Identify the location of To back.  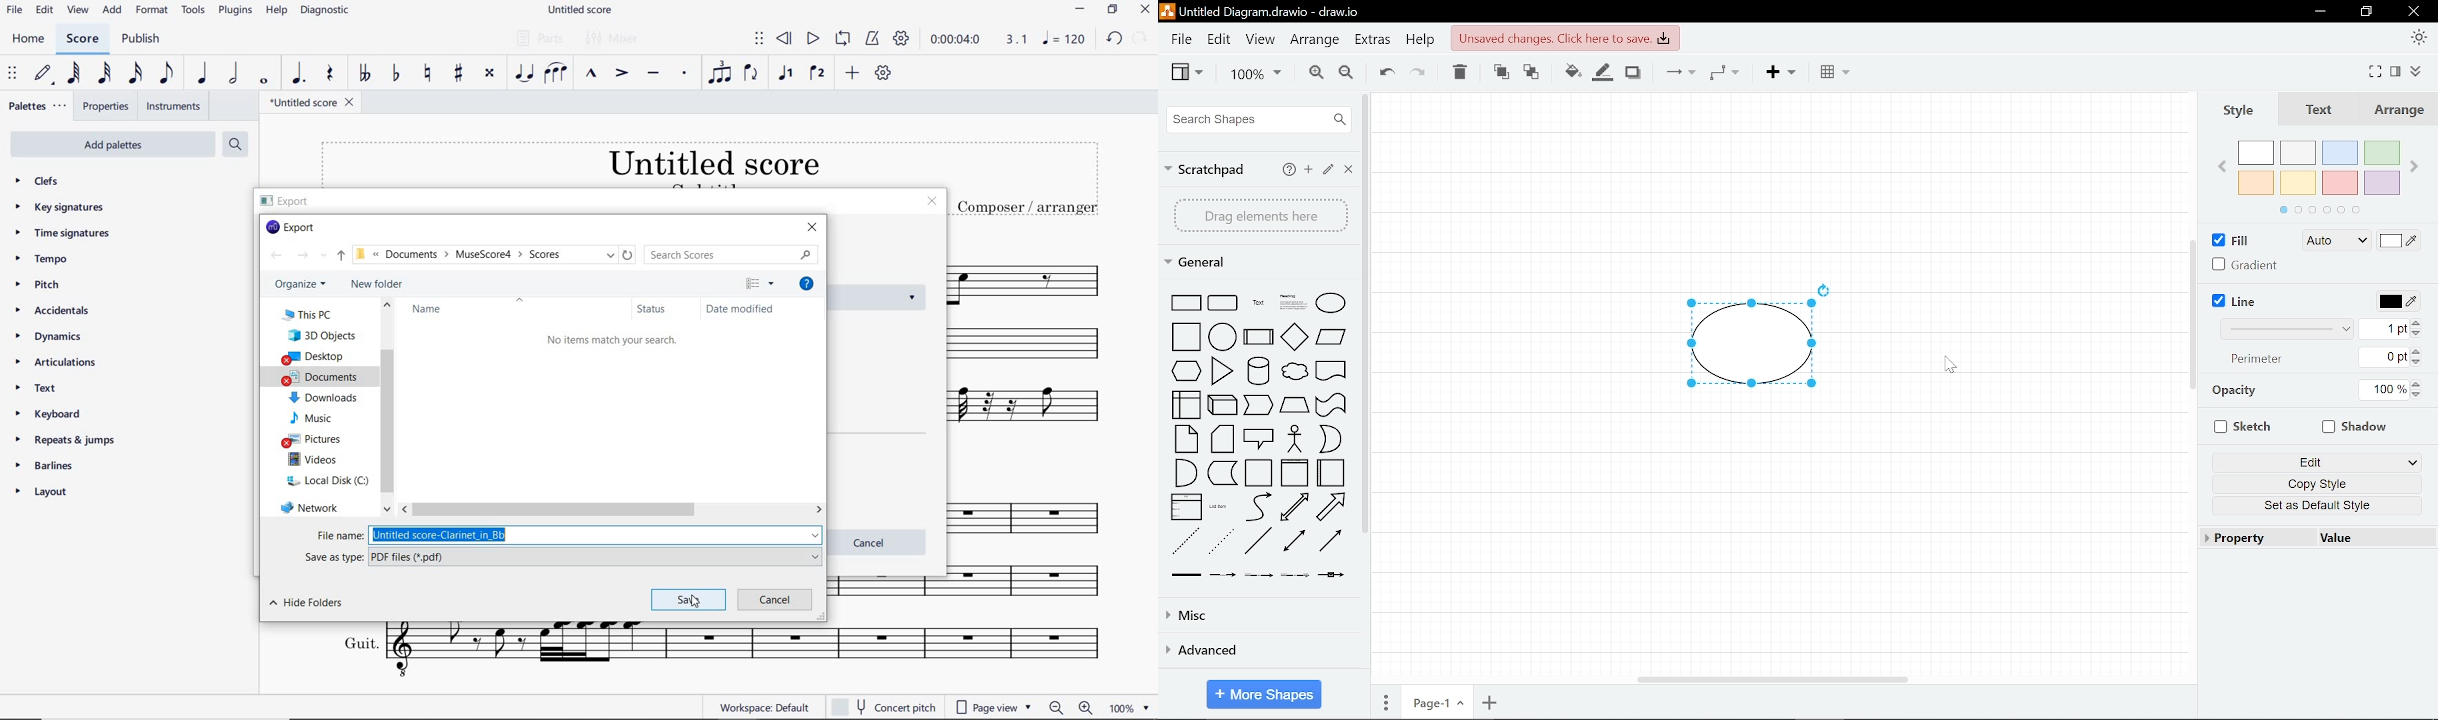
(1533, 72).